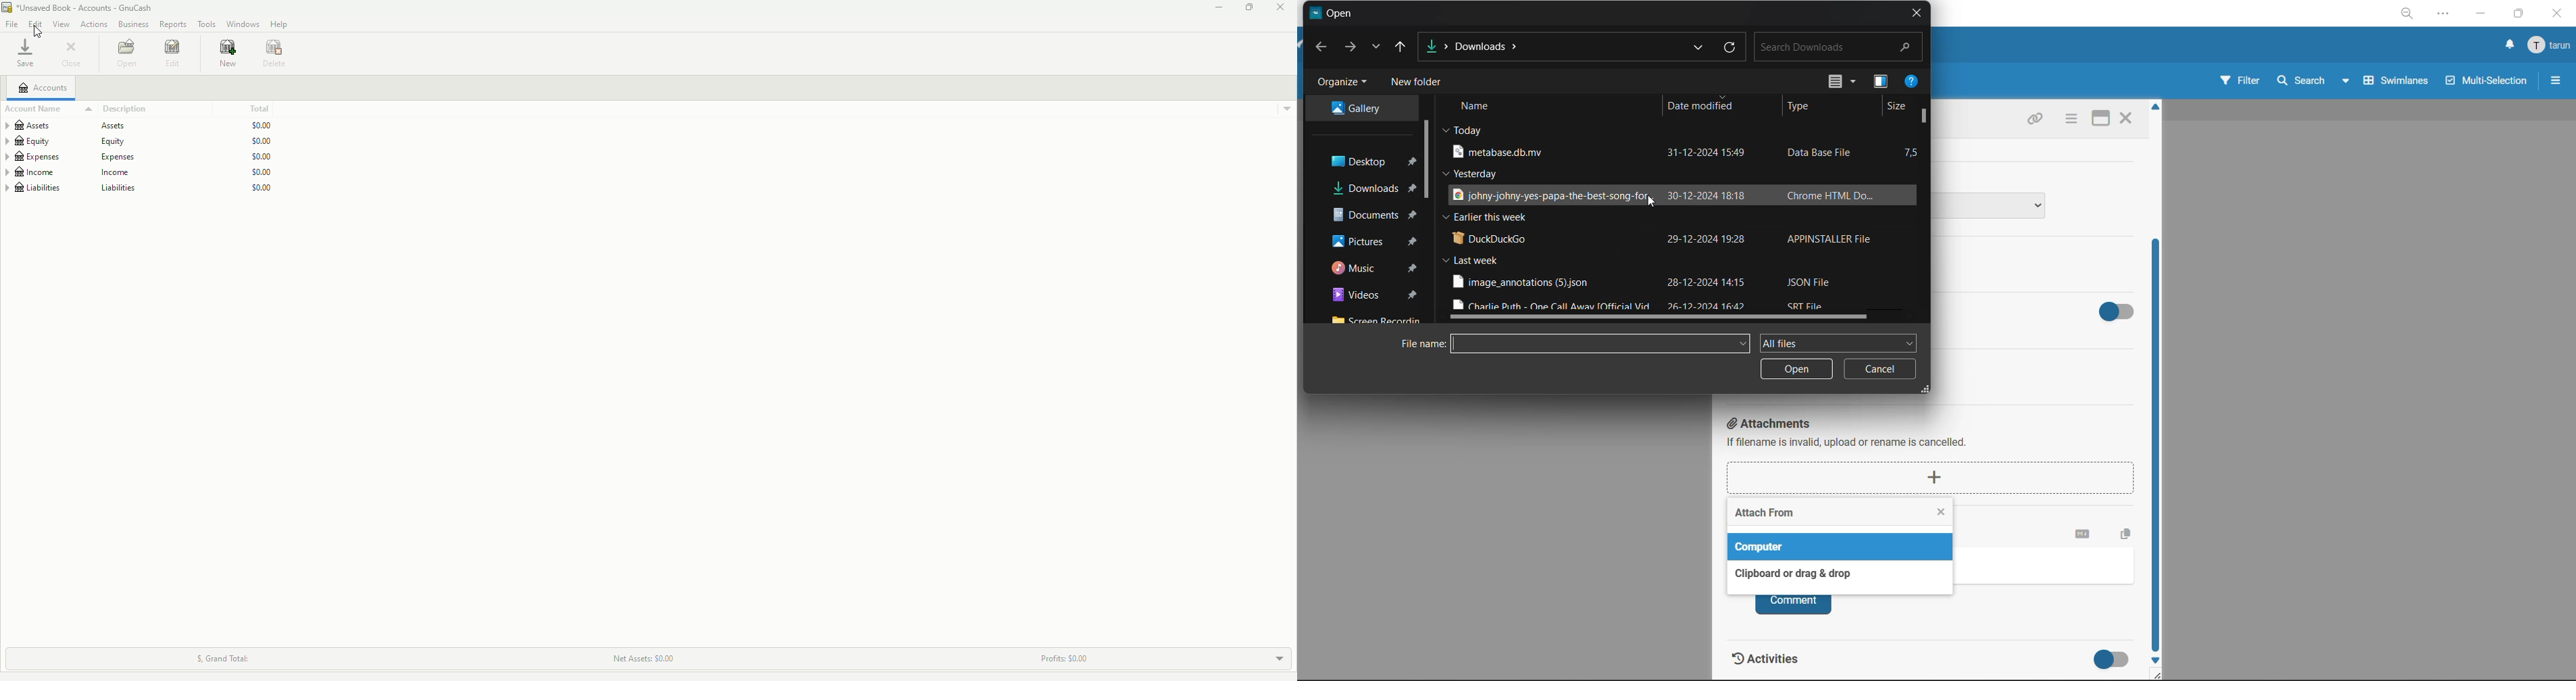  I want to click on name, so click(1481, 107).